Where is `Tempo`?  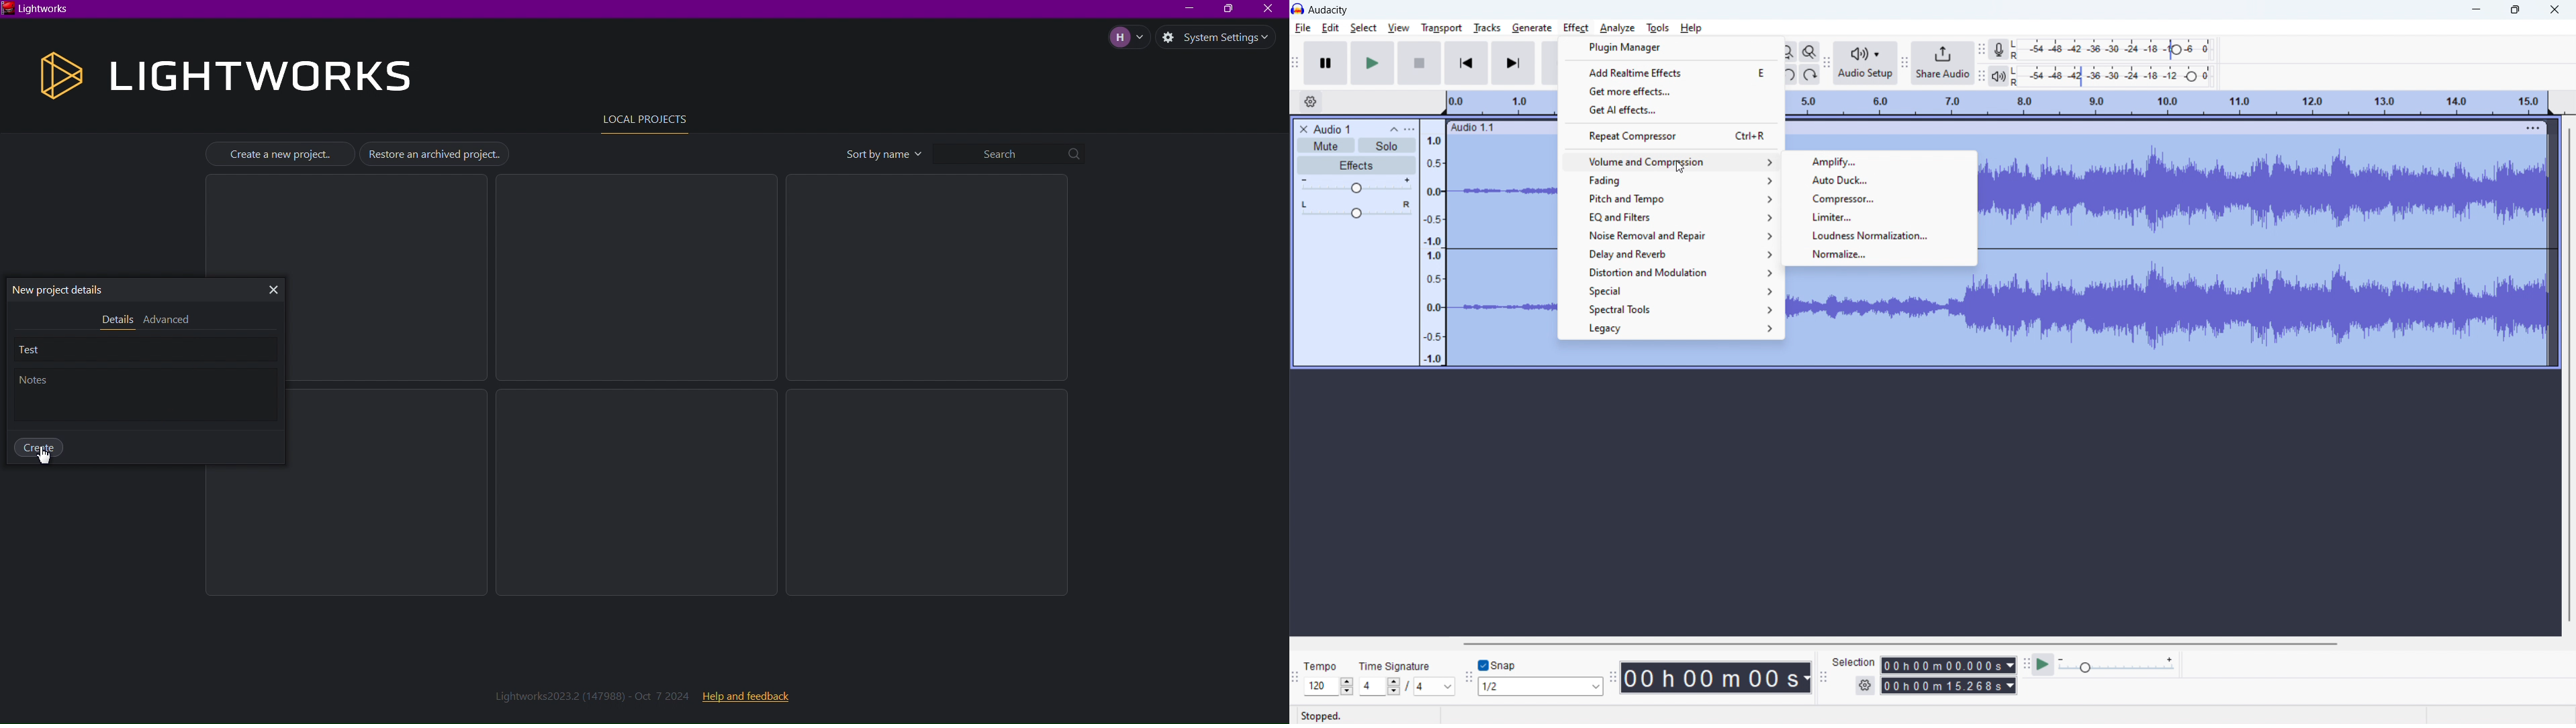
Tempo is located at coordinates (1325, 662).